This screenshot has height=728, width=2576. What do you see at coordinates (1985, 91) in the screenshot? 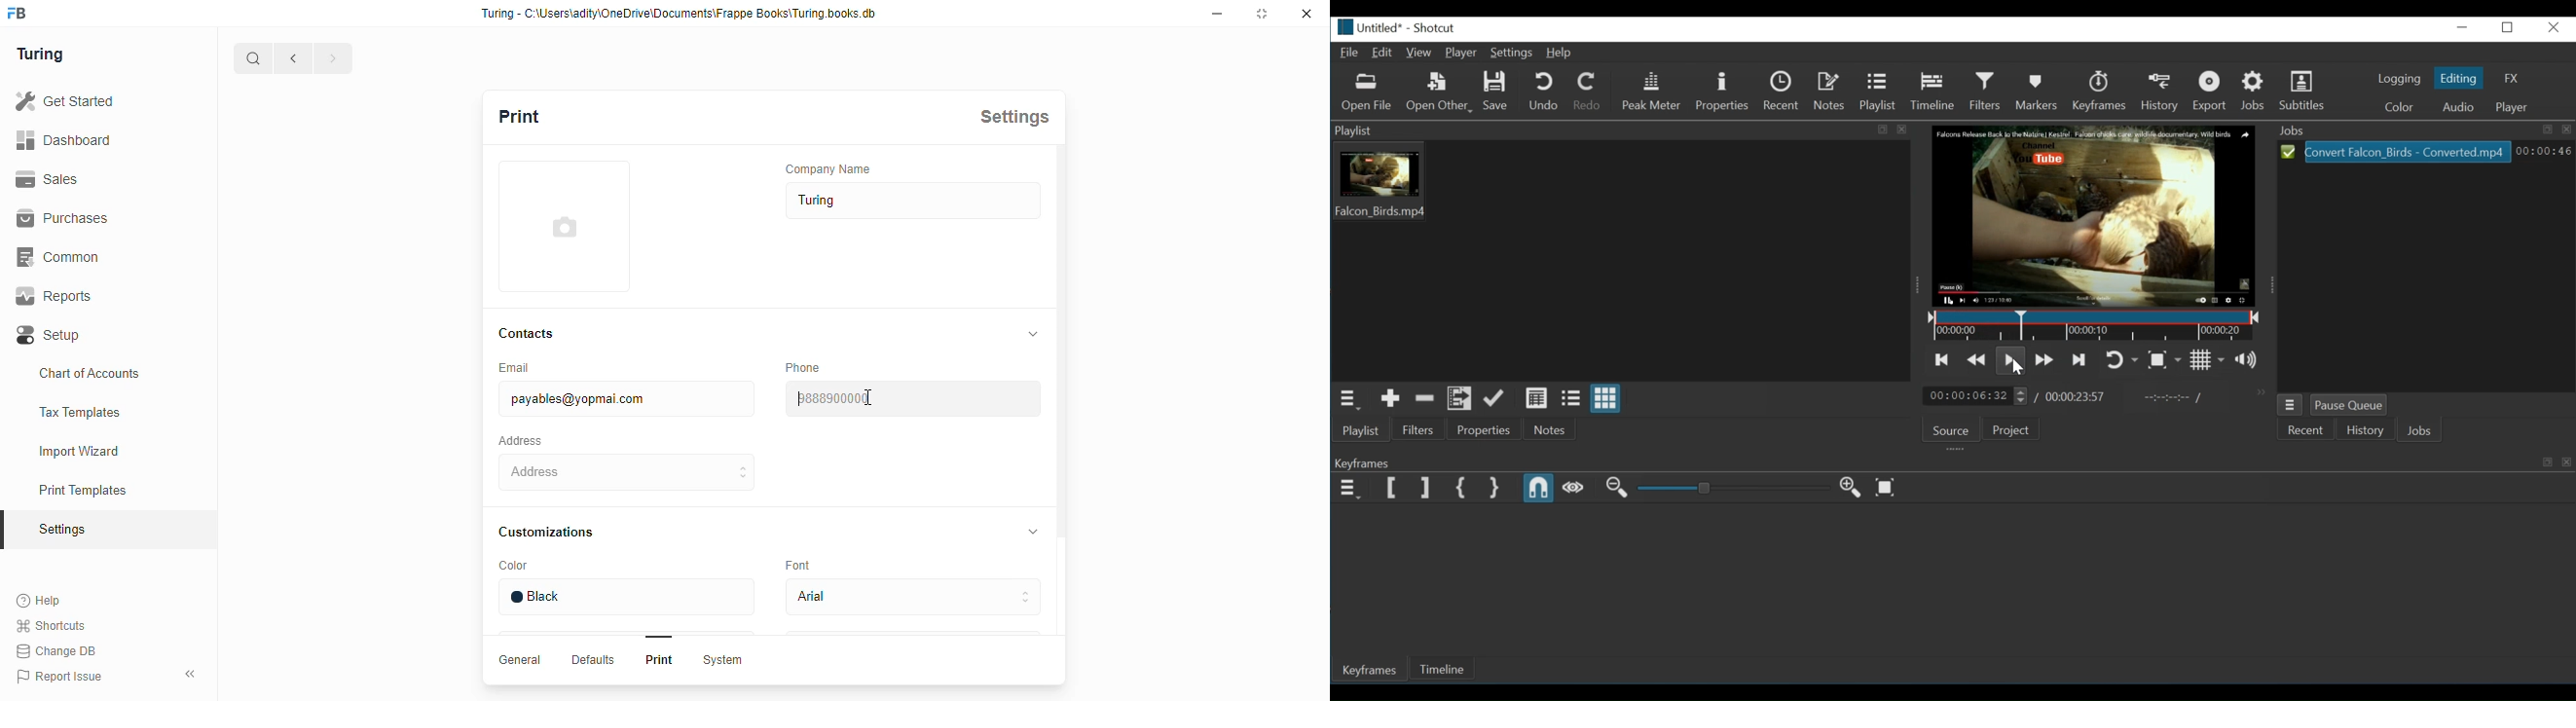
I see `Filters` at bounding box center [1985, 91].